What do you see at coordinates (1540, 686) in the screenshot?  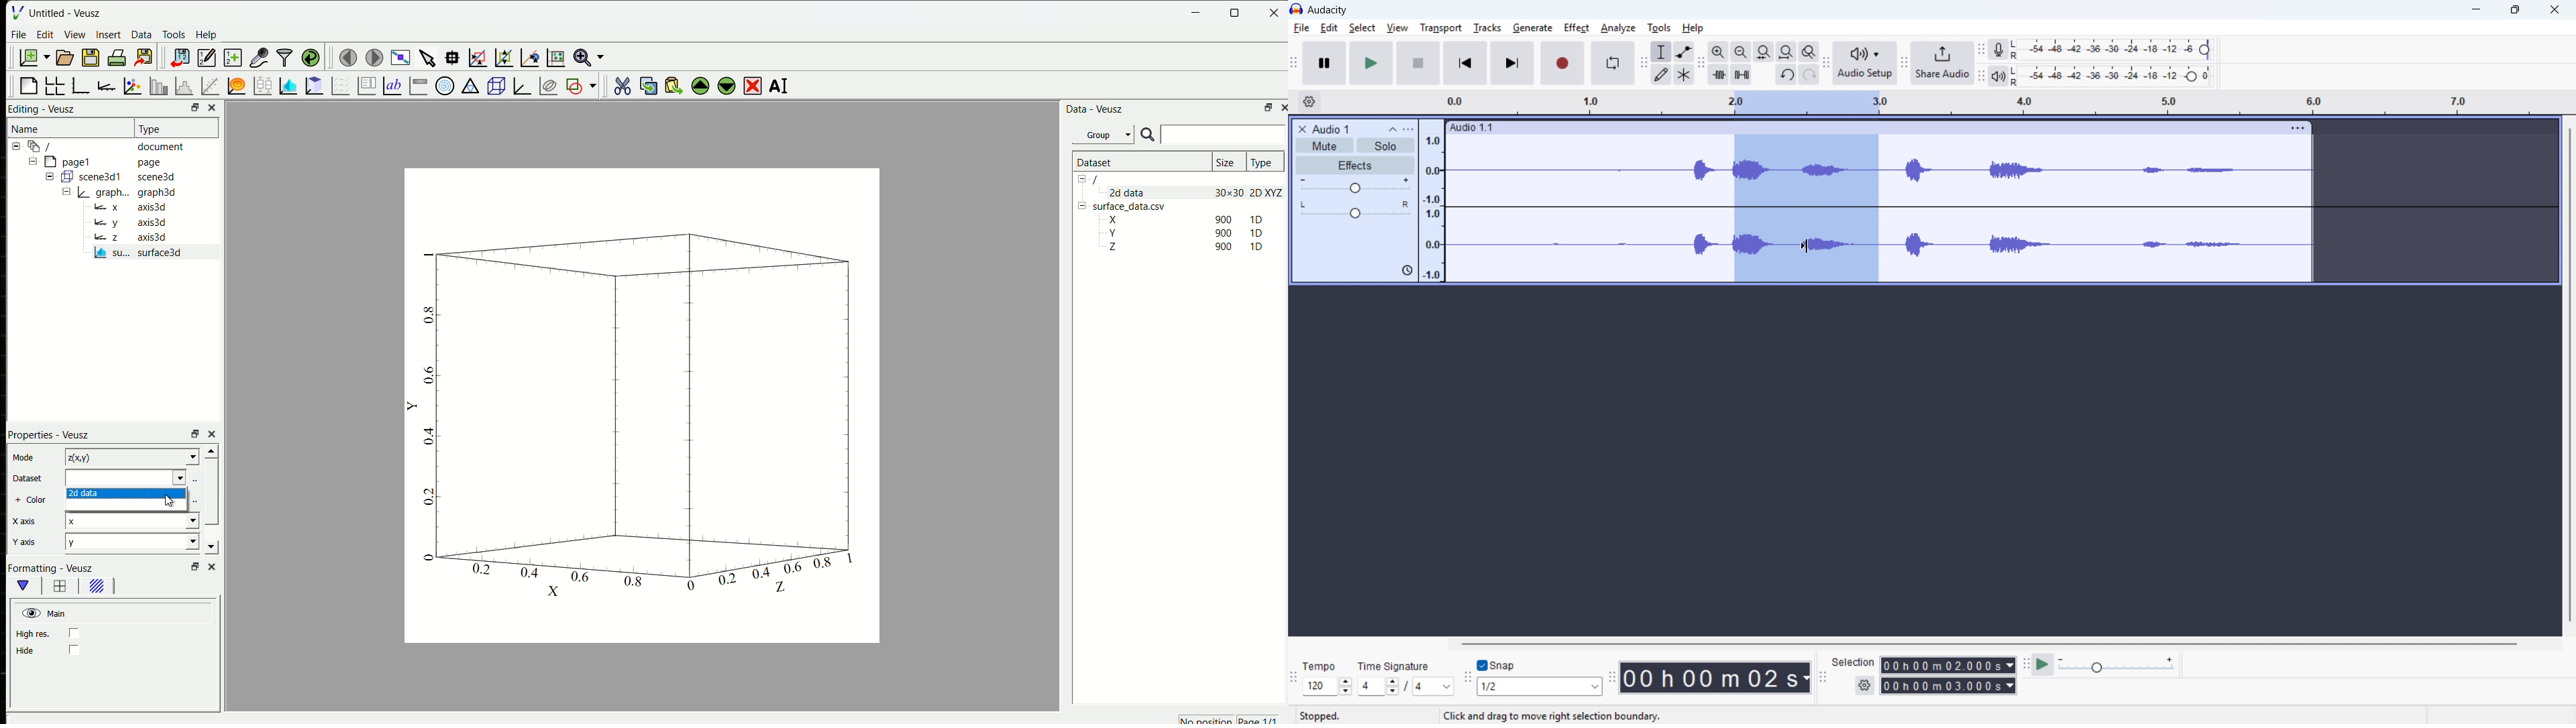 I see `Set snapping` at bounding box center [1540, 686].